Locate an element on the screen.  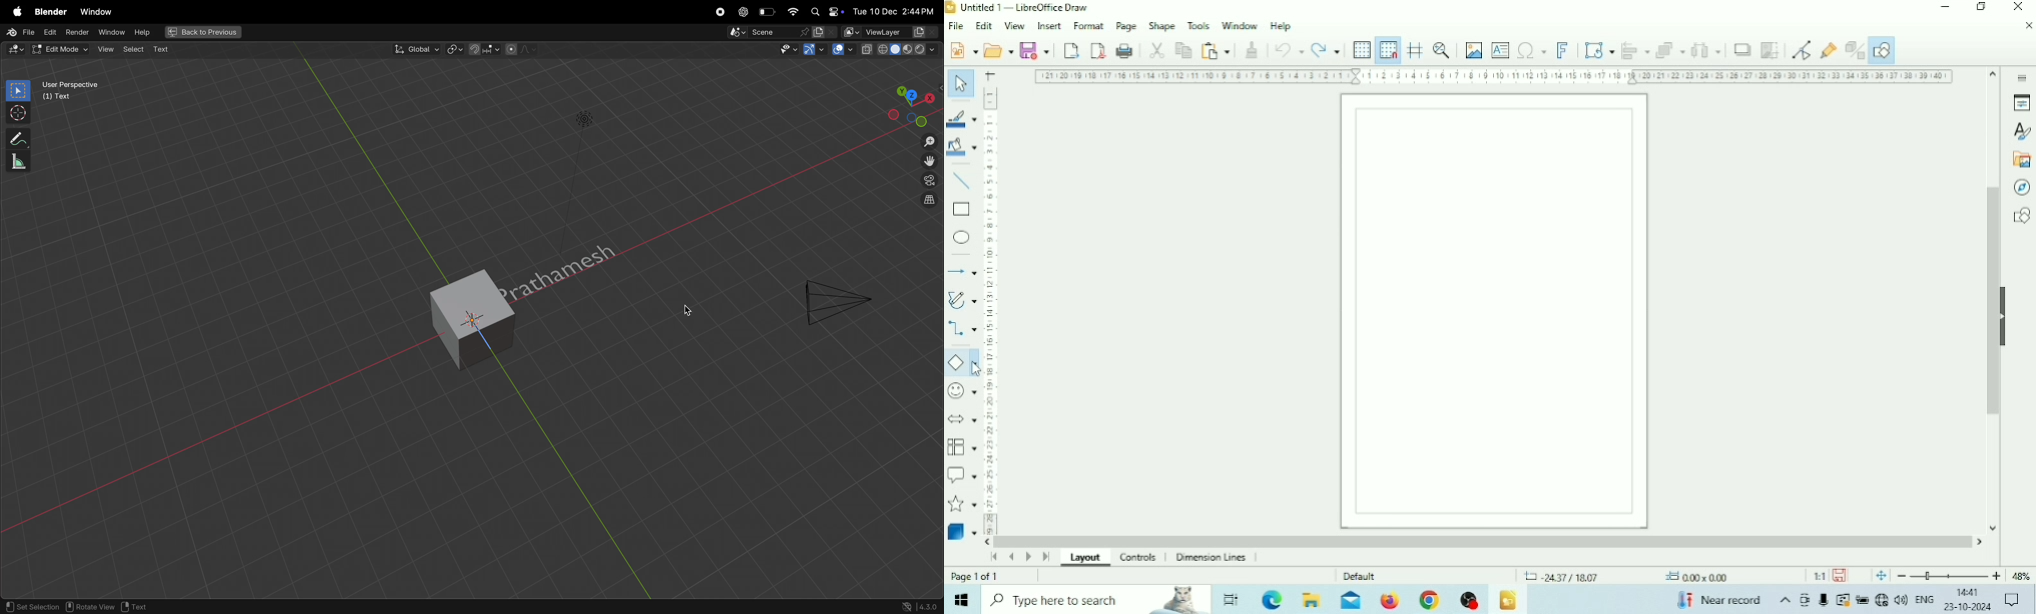
Rectangle is located at coordinates (961, 210).